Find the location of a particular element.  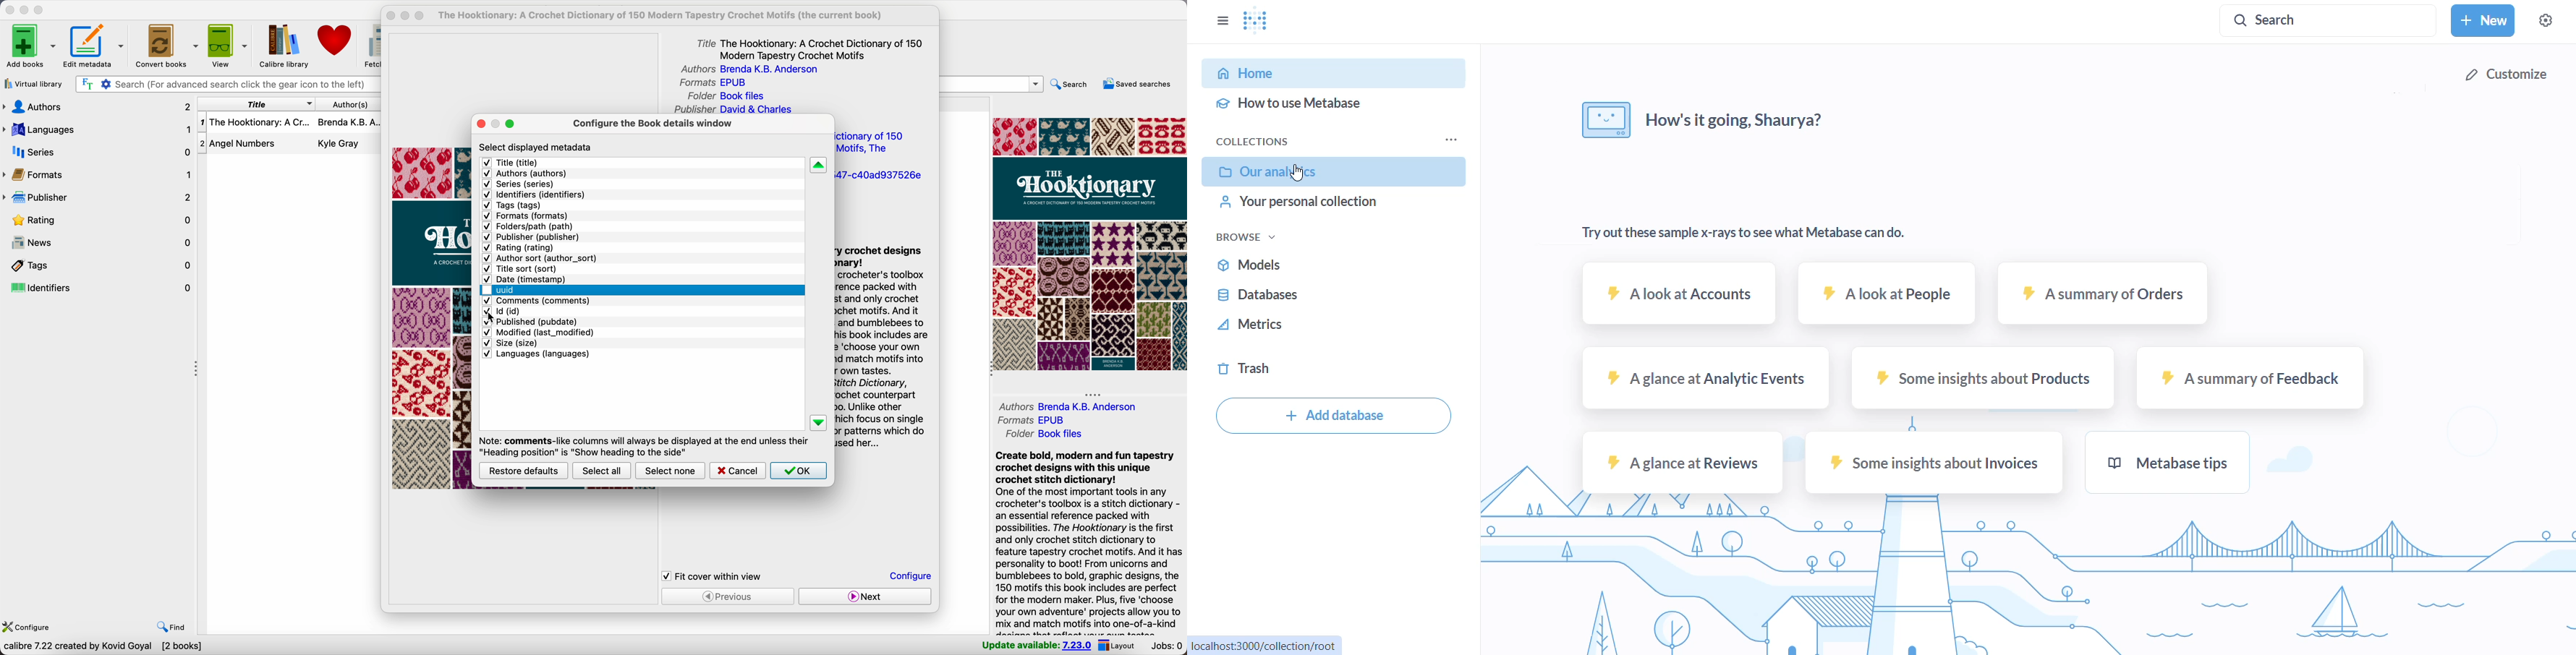

next is located at coordinates (864, 597).